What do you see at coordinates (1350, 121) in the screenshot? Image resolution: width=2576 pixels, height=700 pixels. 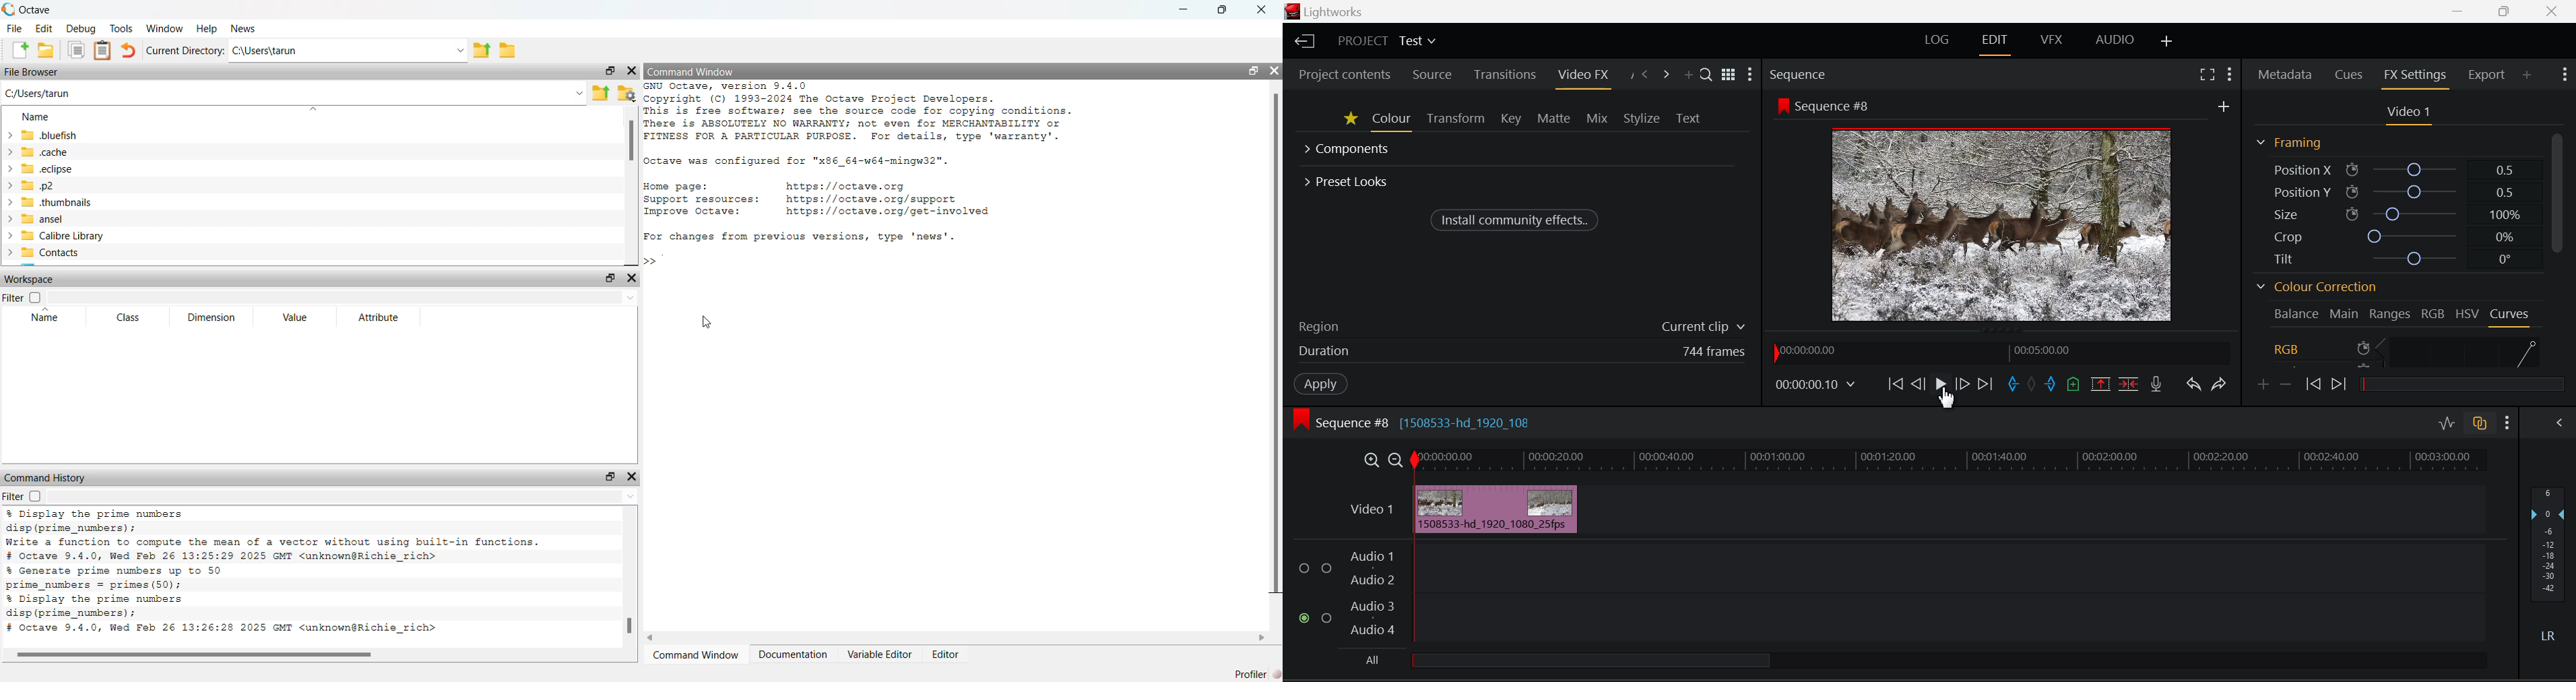 I see `Favorites` at bounding box center [1350, 121].